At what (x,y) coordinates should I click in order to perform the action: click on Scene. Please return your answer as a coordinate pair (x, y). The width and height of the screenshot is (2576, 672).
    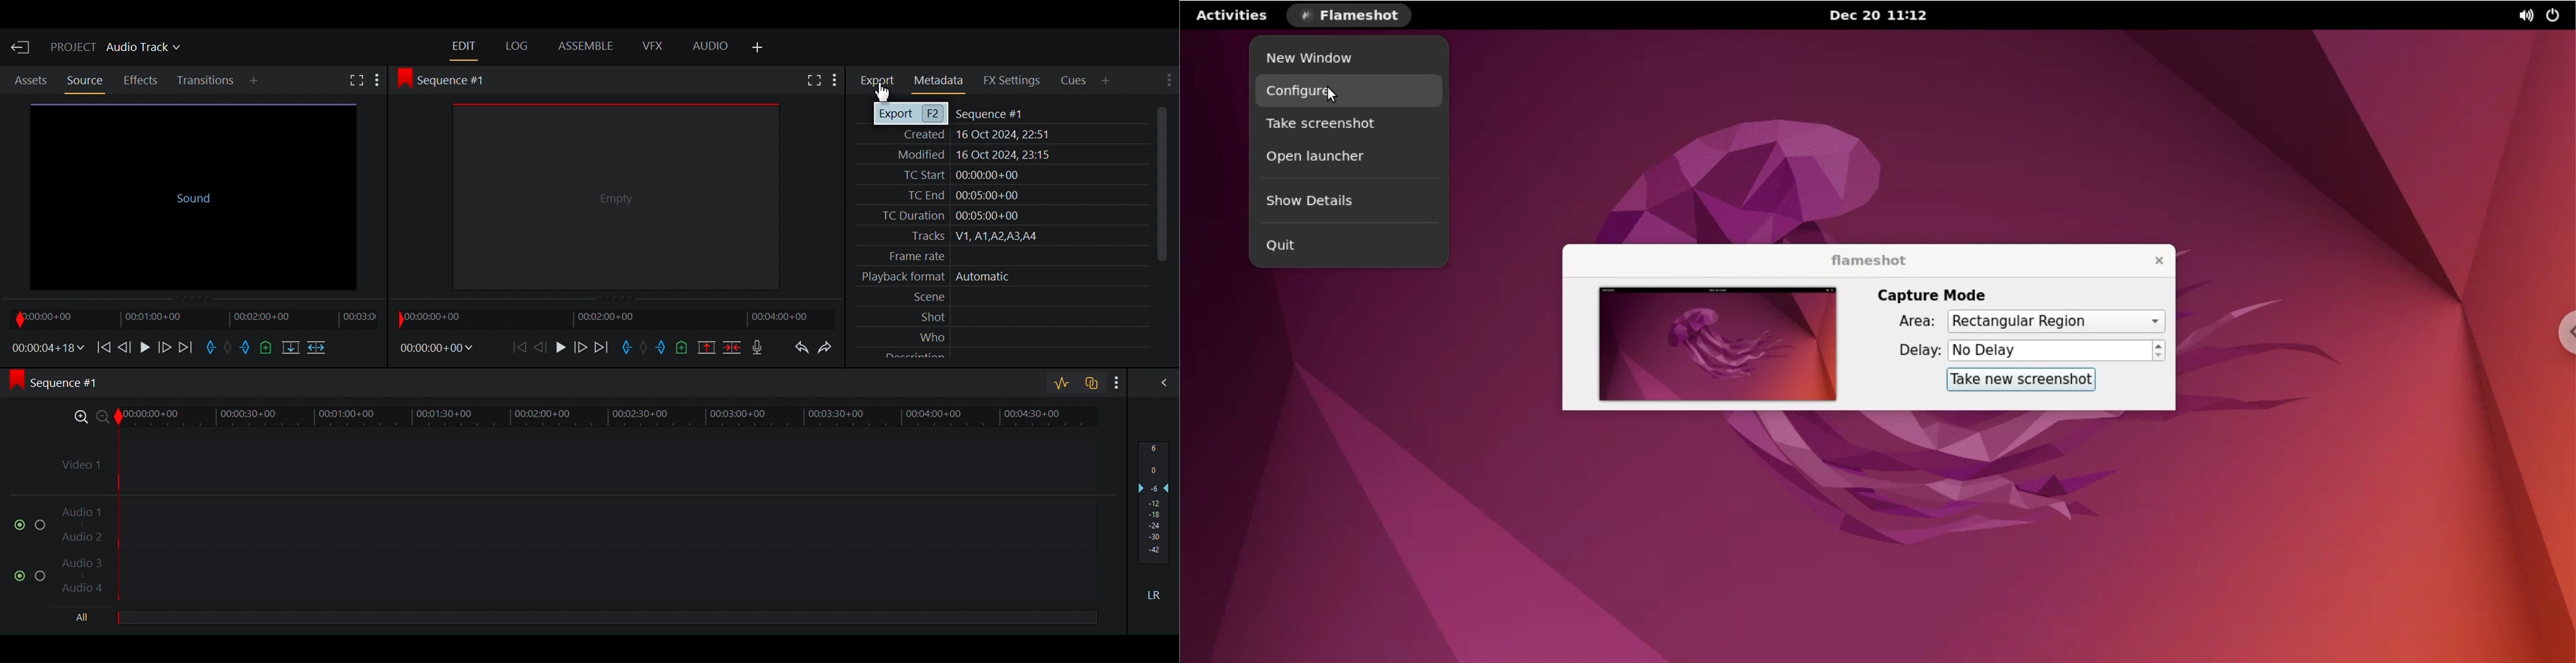
    Looking at the image, I should click on (925, 297).